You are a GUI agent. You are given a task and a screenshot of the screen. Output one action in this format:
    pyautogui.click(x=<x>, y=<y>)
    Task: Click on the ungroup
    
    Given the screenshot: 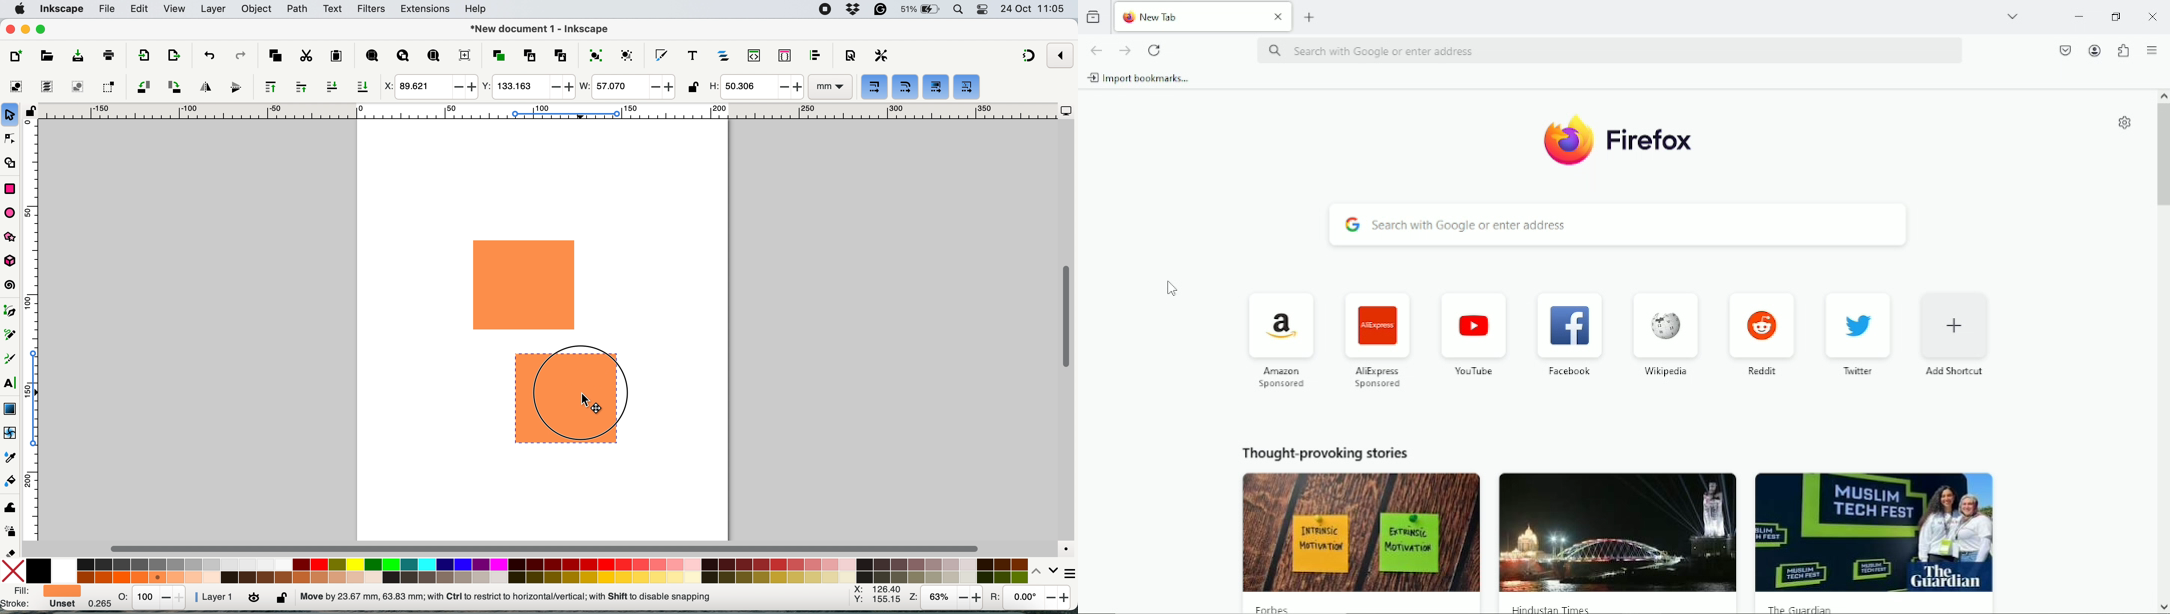 What is the action you would take?
    pyautogui.click(x=628, y=54)
    